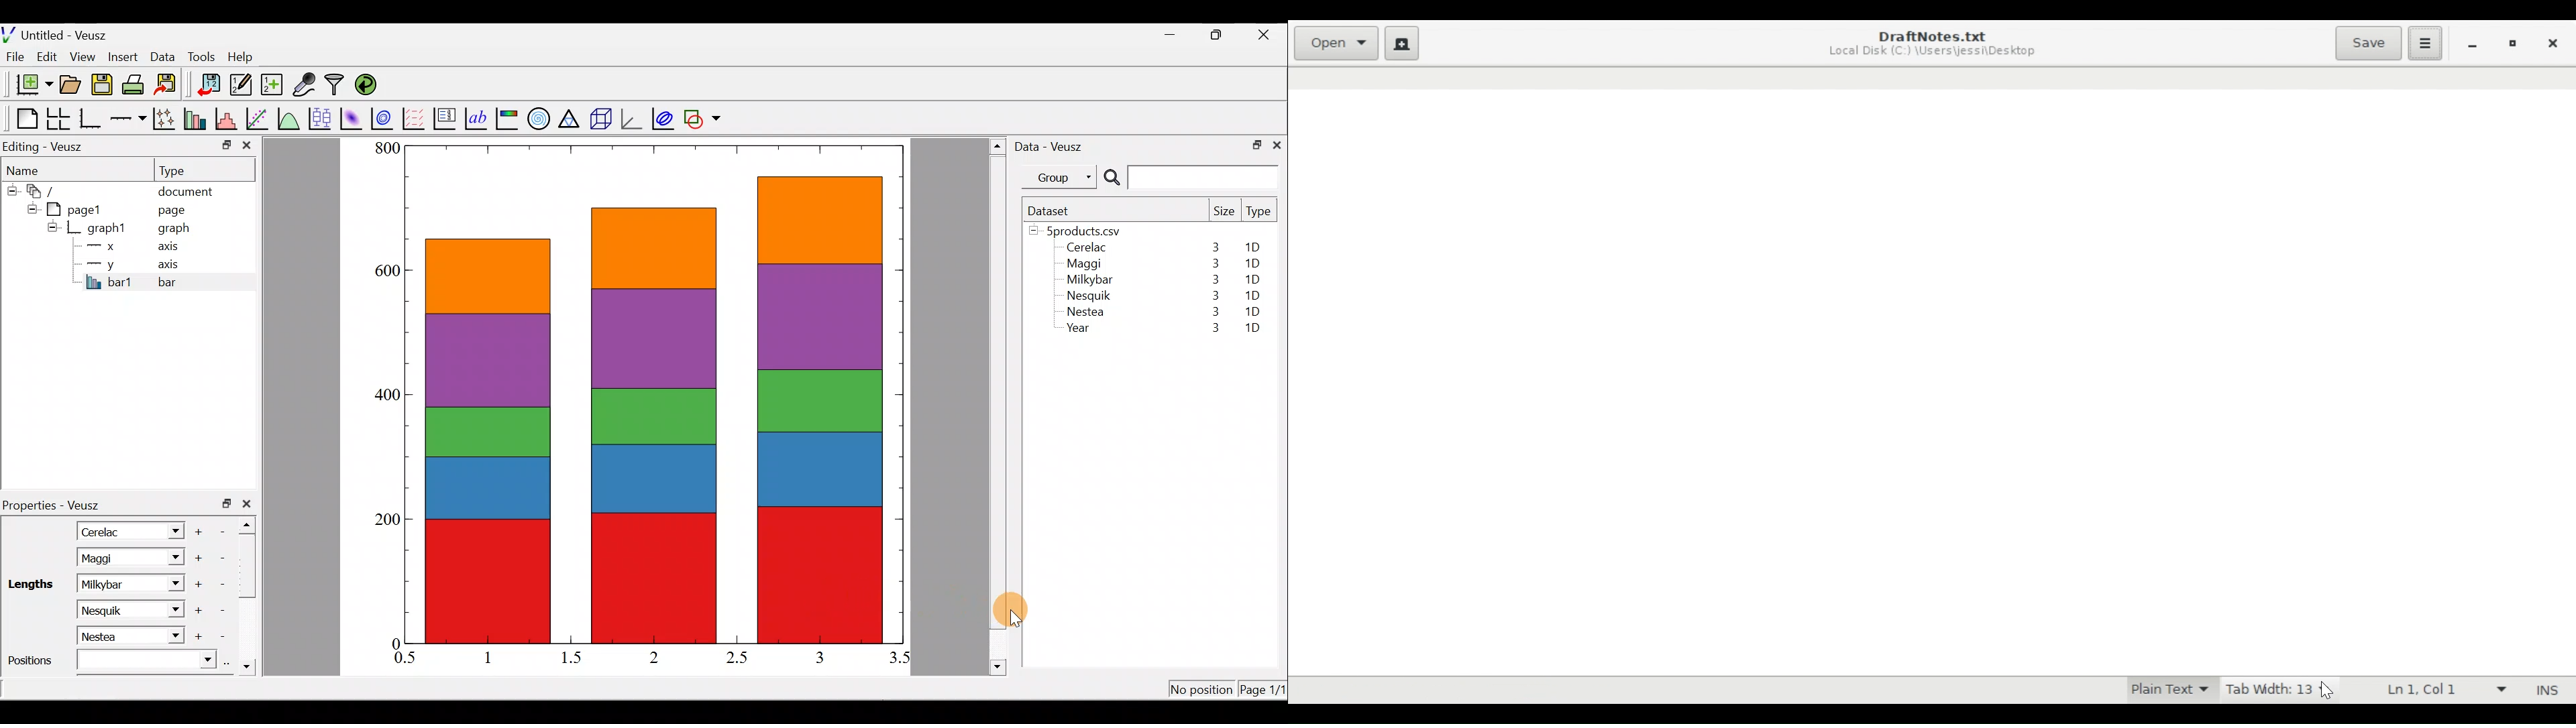 The width and height of the screenshot is (2576, 728). Describe the element at coordinates (170, 85) in the screenshot. I see `Export to graphics format` at that location.